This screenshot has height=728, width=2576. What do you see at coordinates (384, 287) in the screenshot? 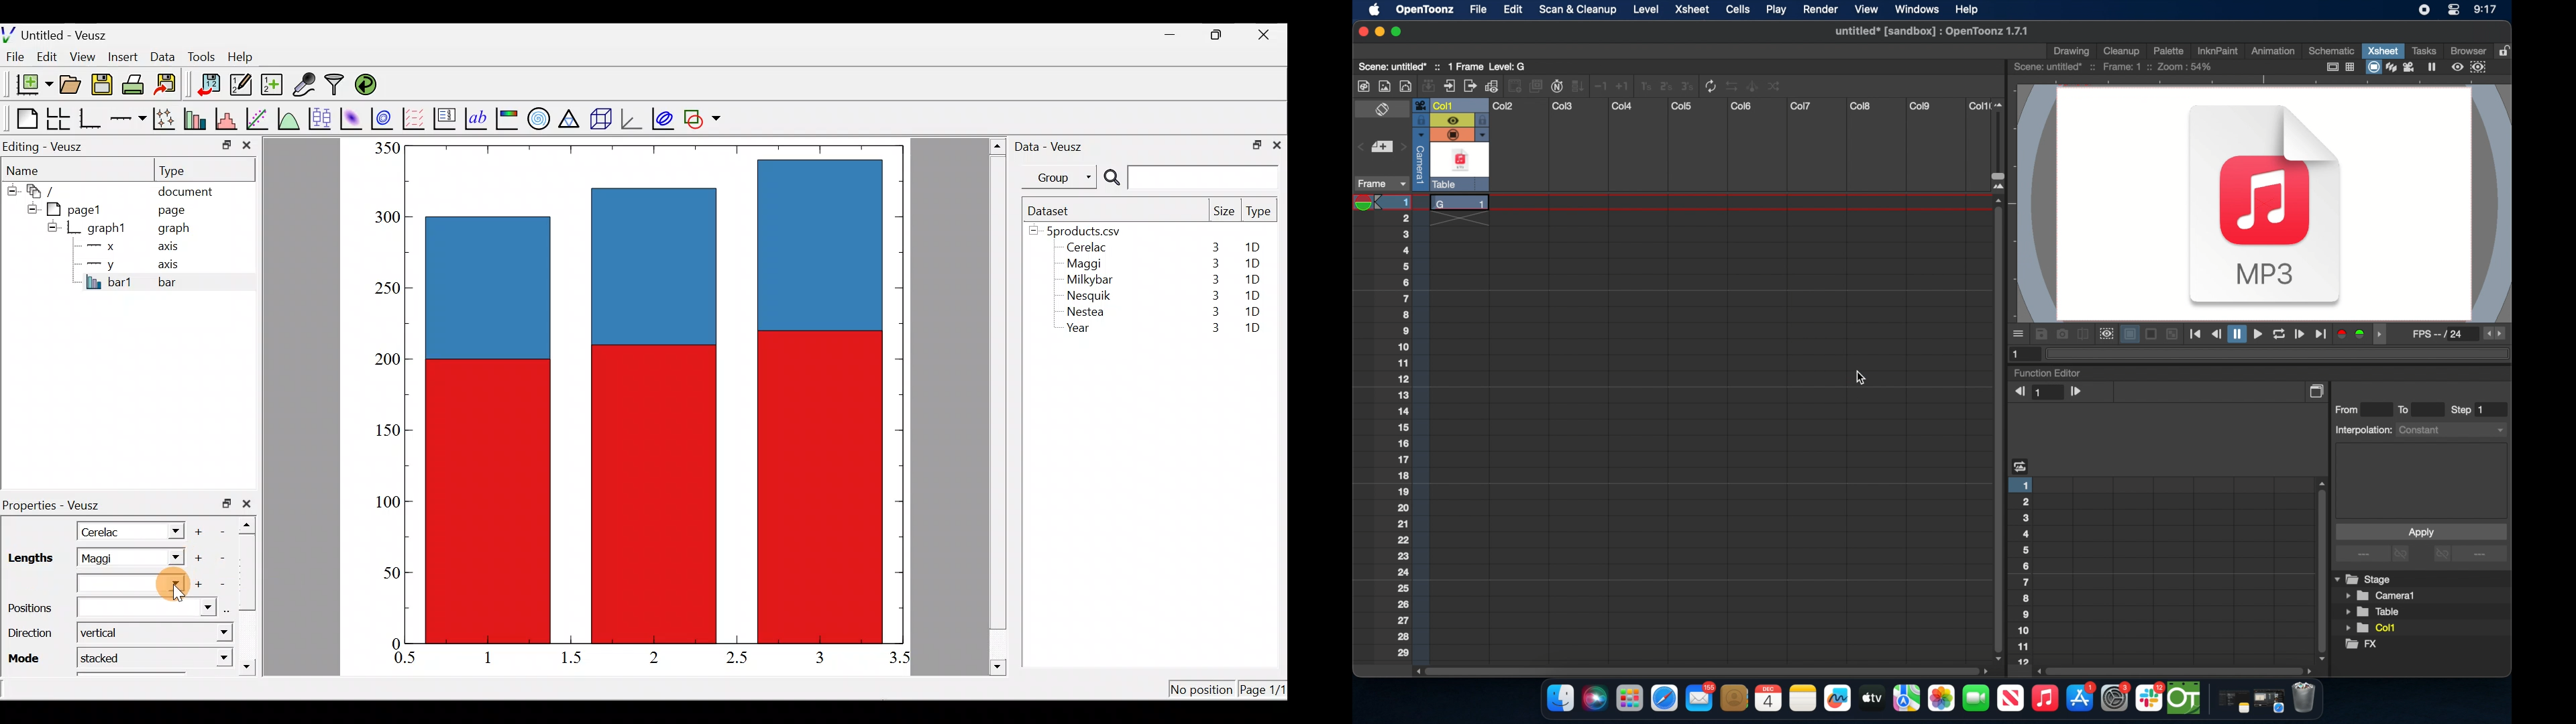
I see `250` at bounding box center [384, 287].